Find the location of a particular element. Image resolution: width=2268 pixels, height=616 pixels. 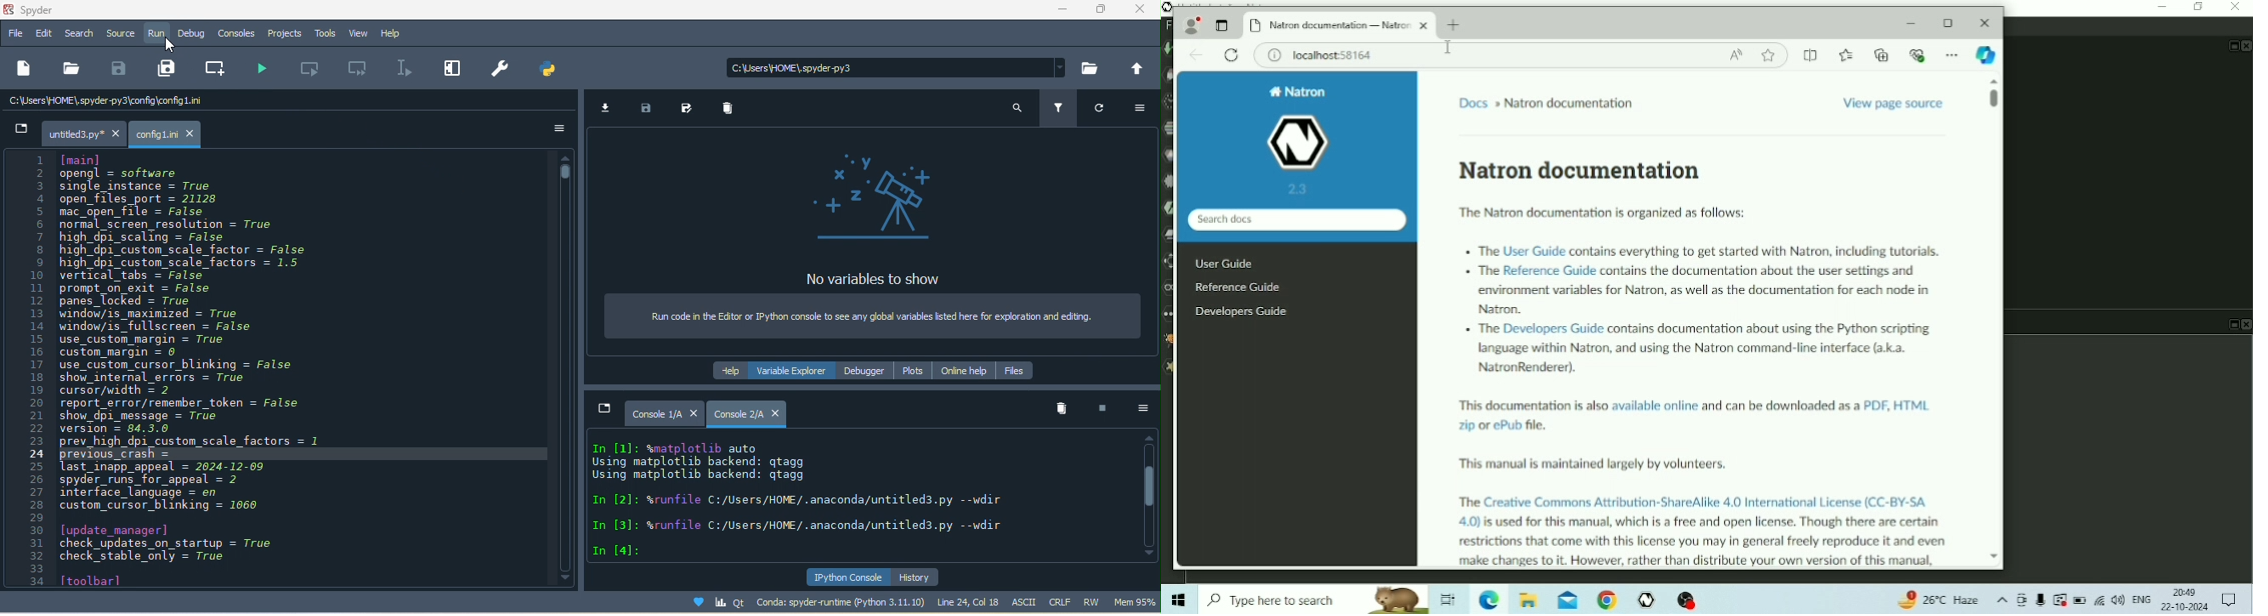

console1/a is located at coordinates (645, 415).